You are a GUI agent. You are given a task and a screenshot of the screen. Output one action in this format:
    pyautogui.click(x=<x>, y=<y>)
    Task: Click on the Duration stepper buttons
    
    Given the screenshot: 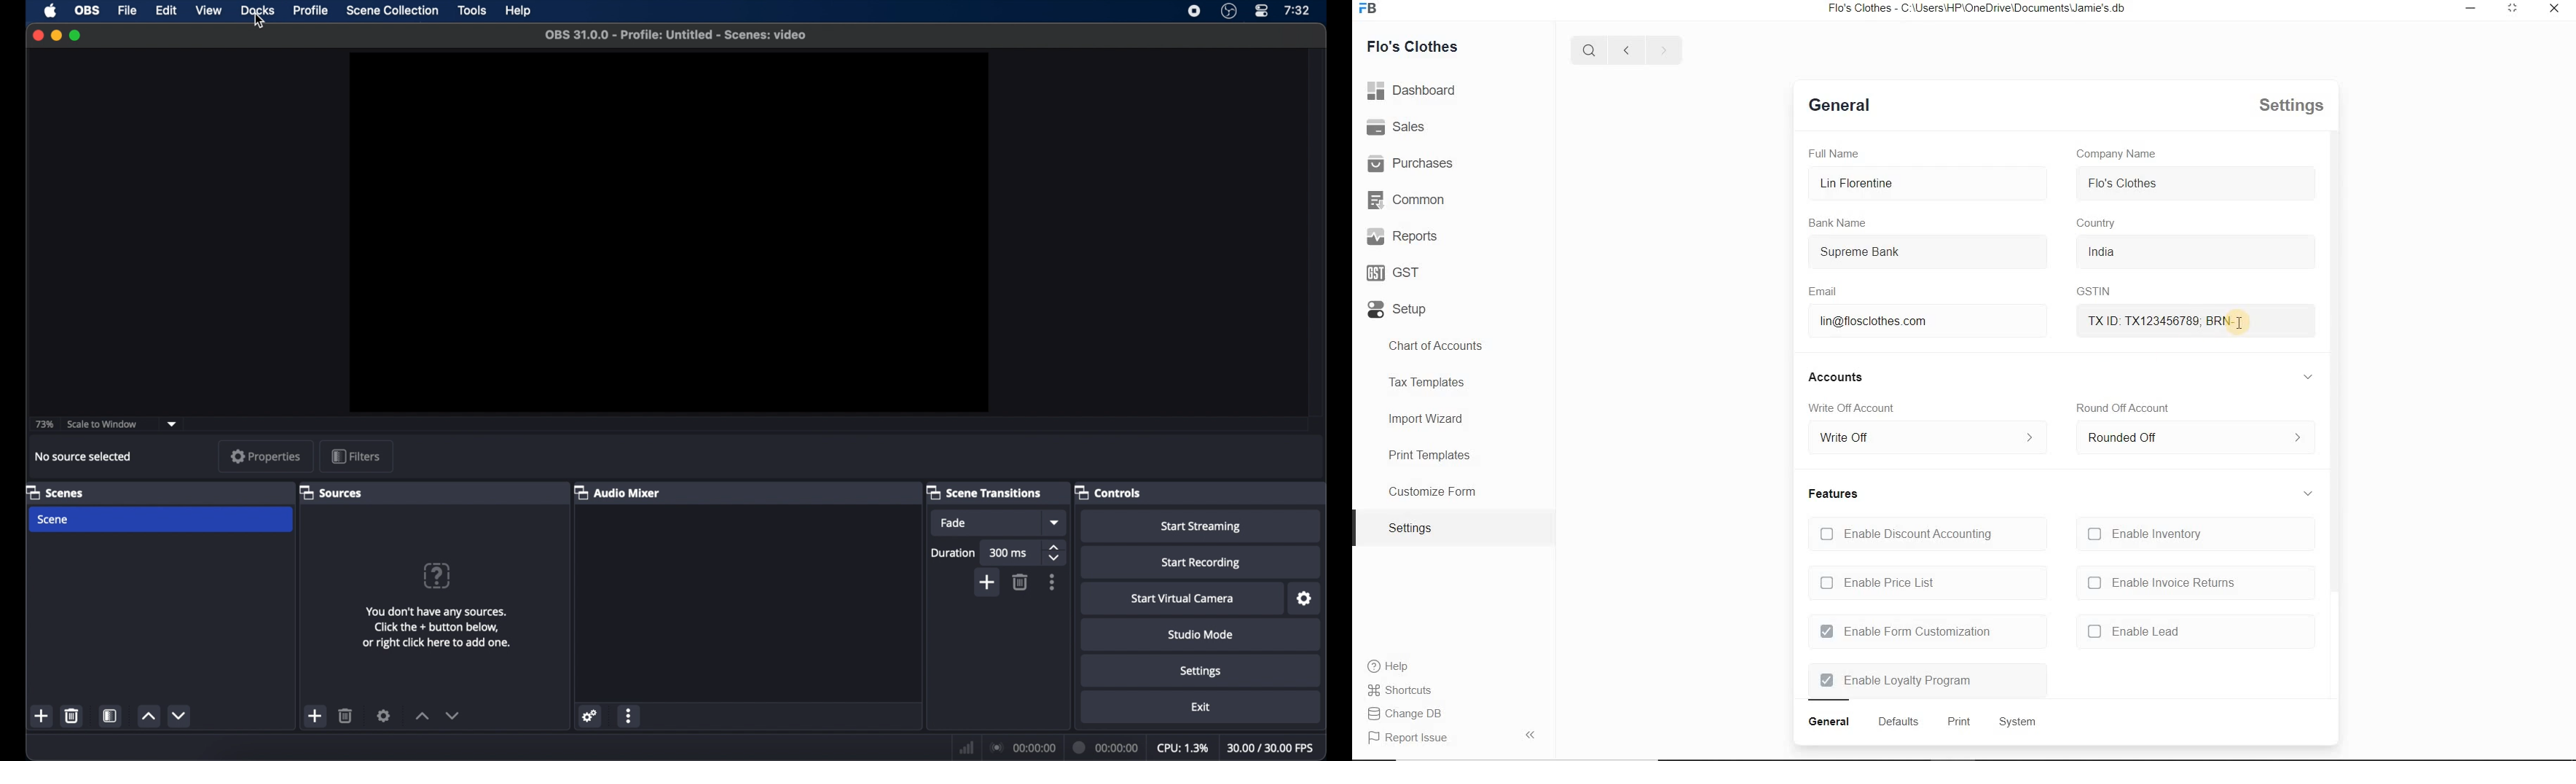 What is the action you would take?
    pyautogui.click(x=1055, y=554)
    